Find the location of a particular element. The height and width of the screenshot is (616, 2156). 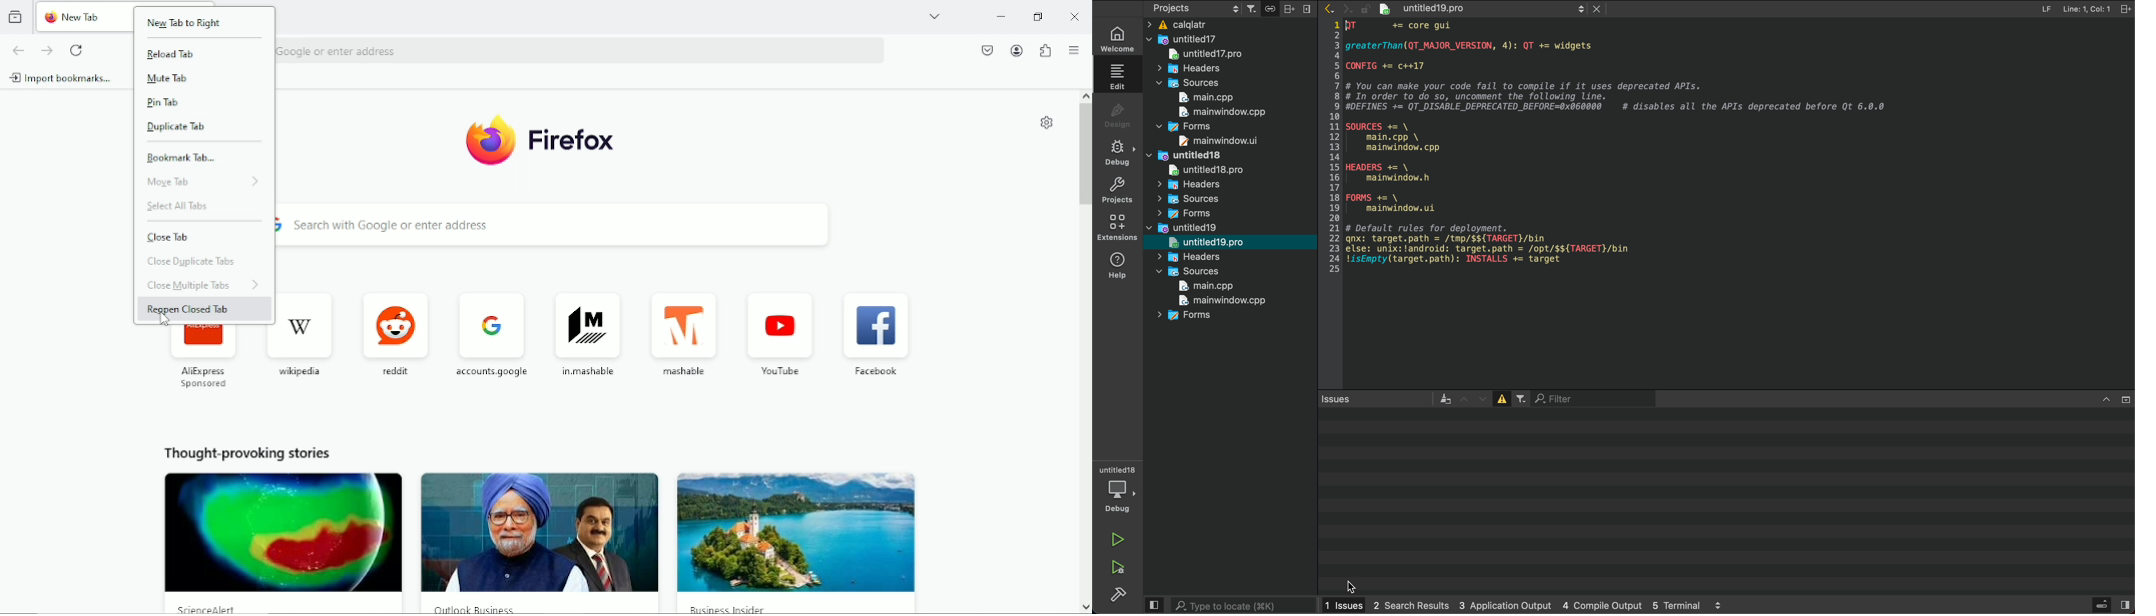

close duplicate tabs is located at coordinates (192, 262).